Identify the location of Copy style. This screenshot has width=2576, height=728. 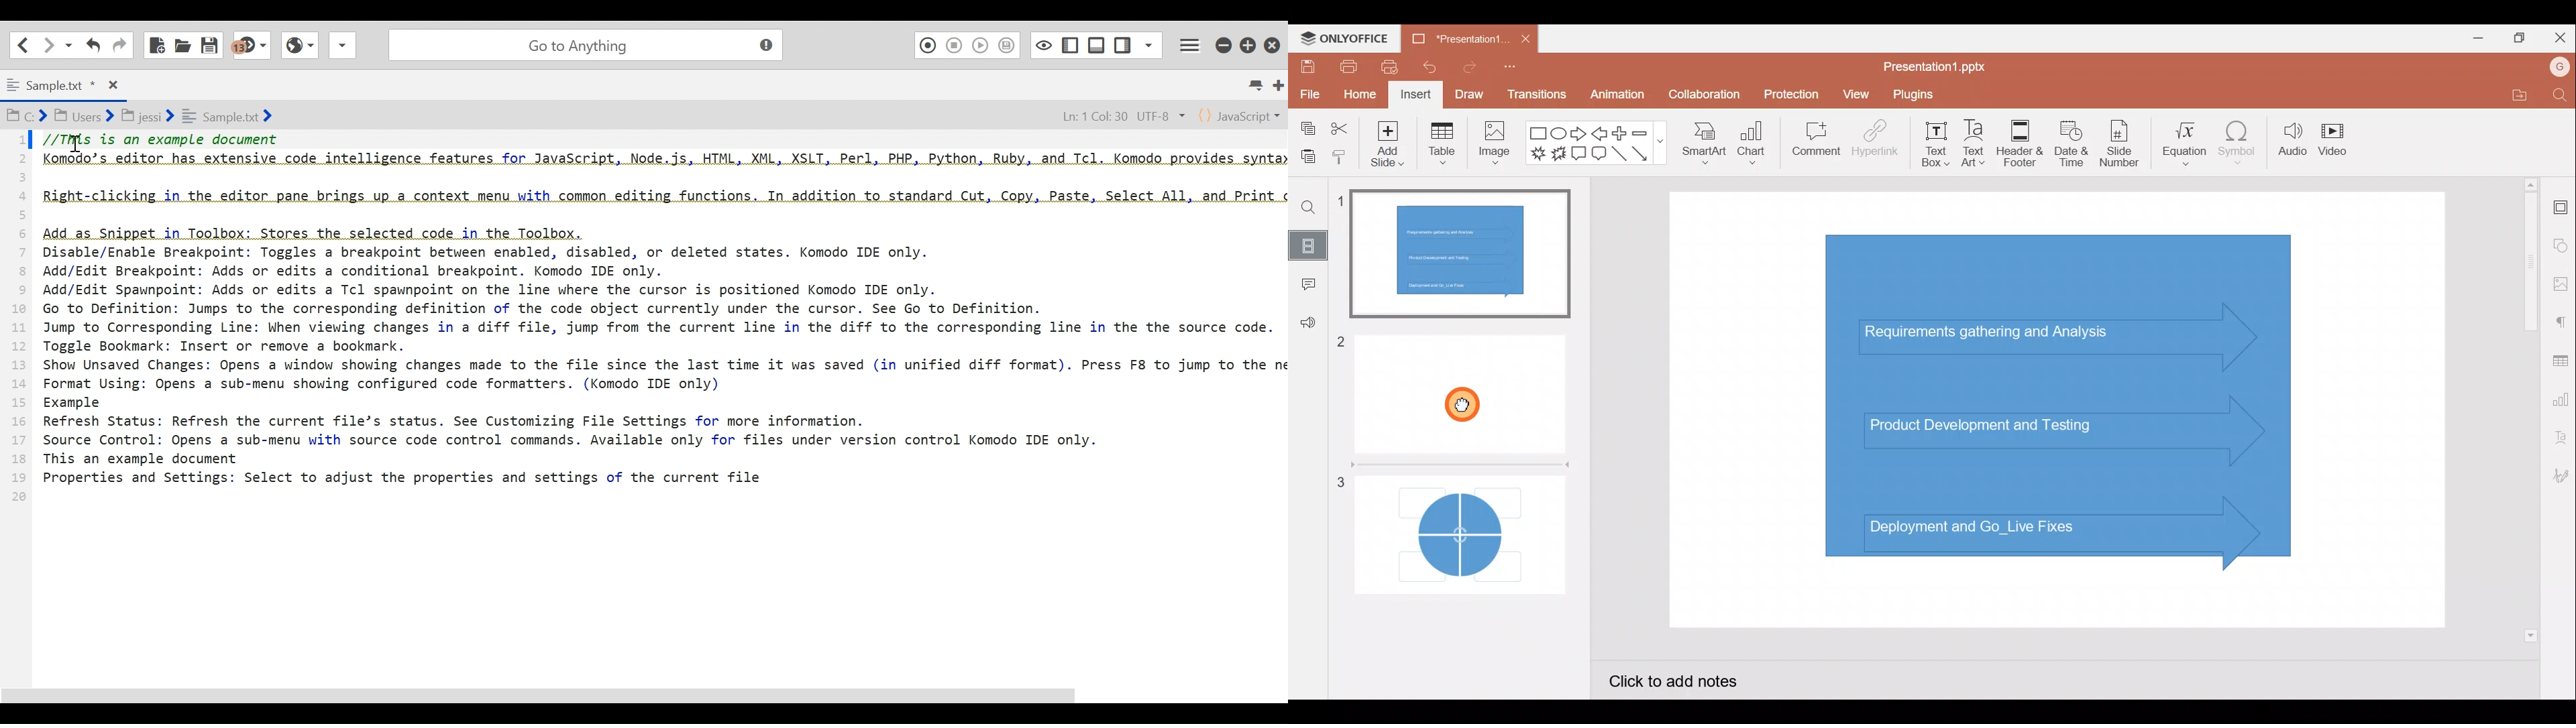
(1340, 156).